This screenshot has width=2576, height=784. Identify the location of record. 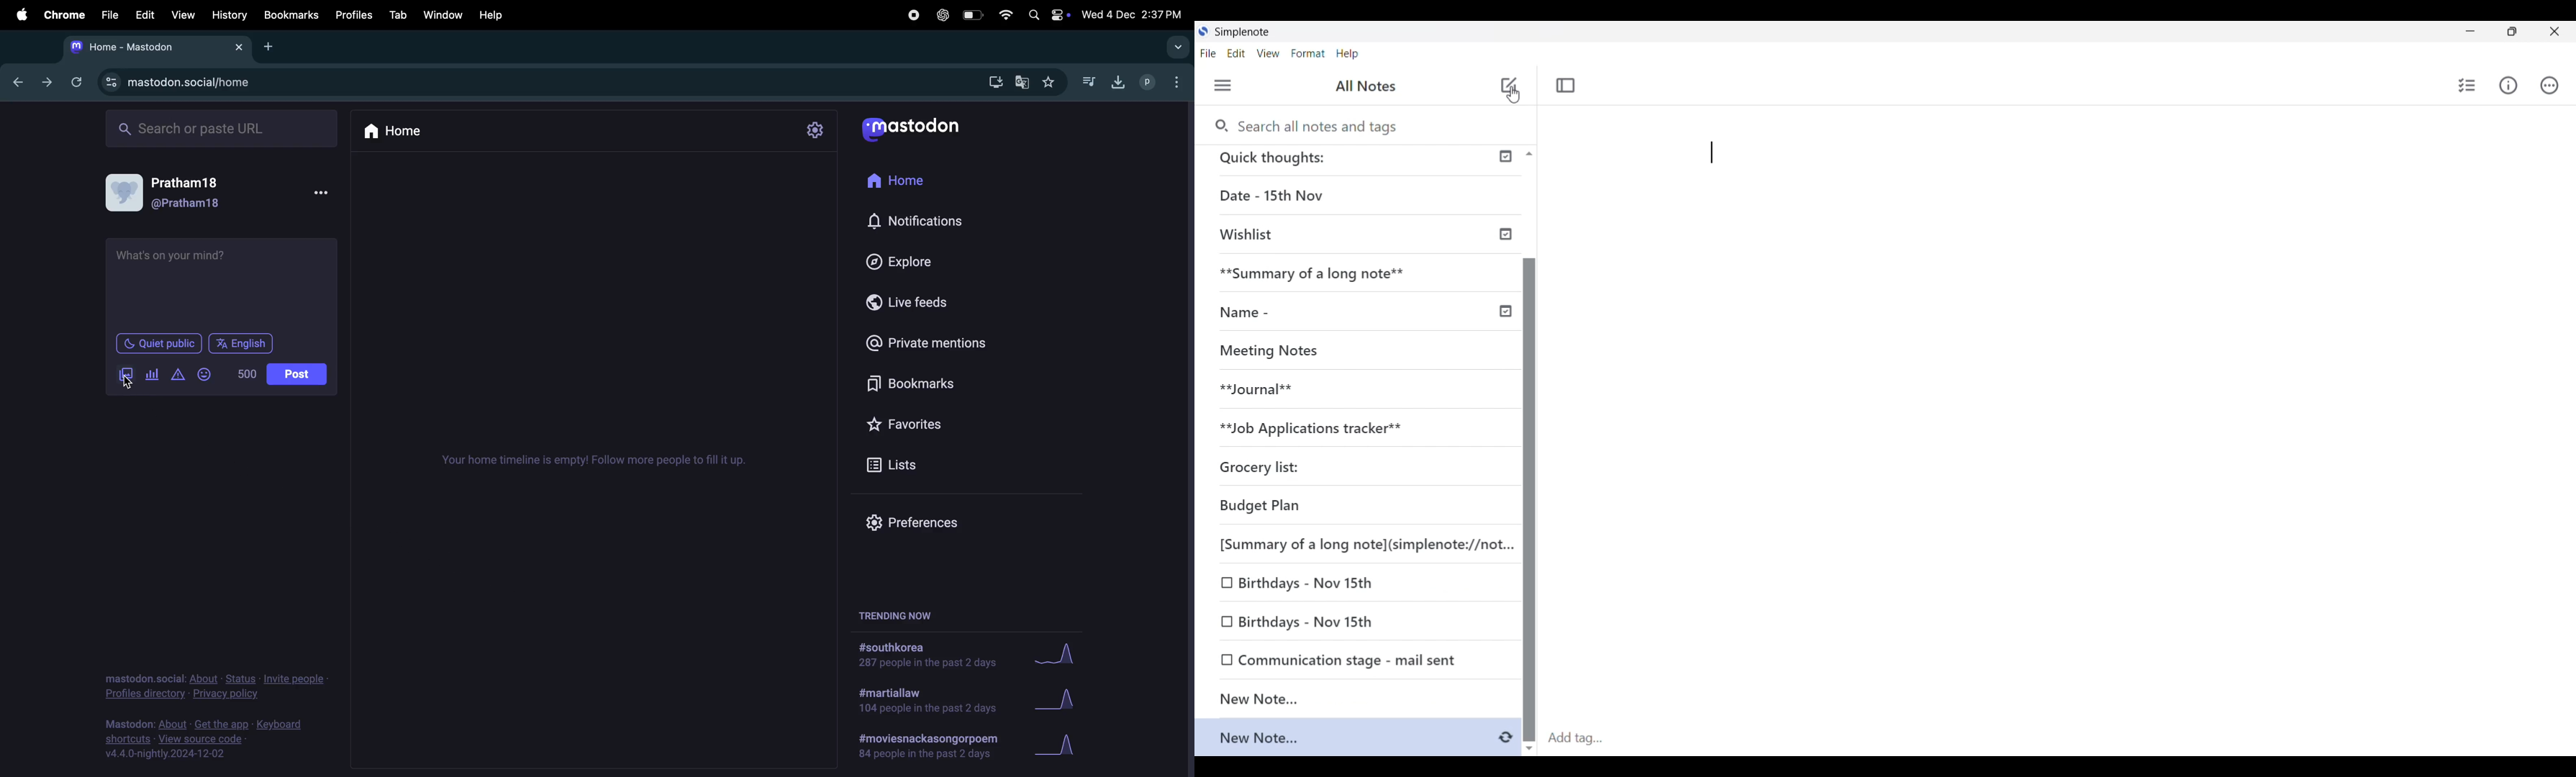
(913, 15).